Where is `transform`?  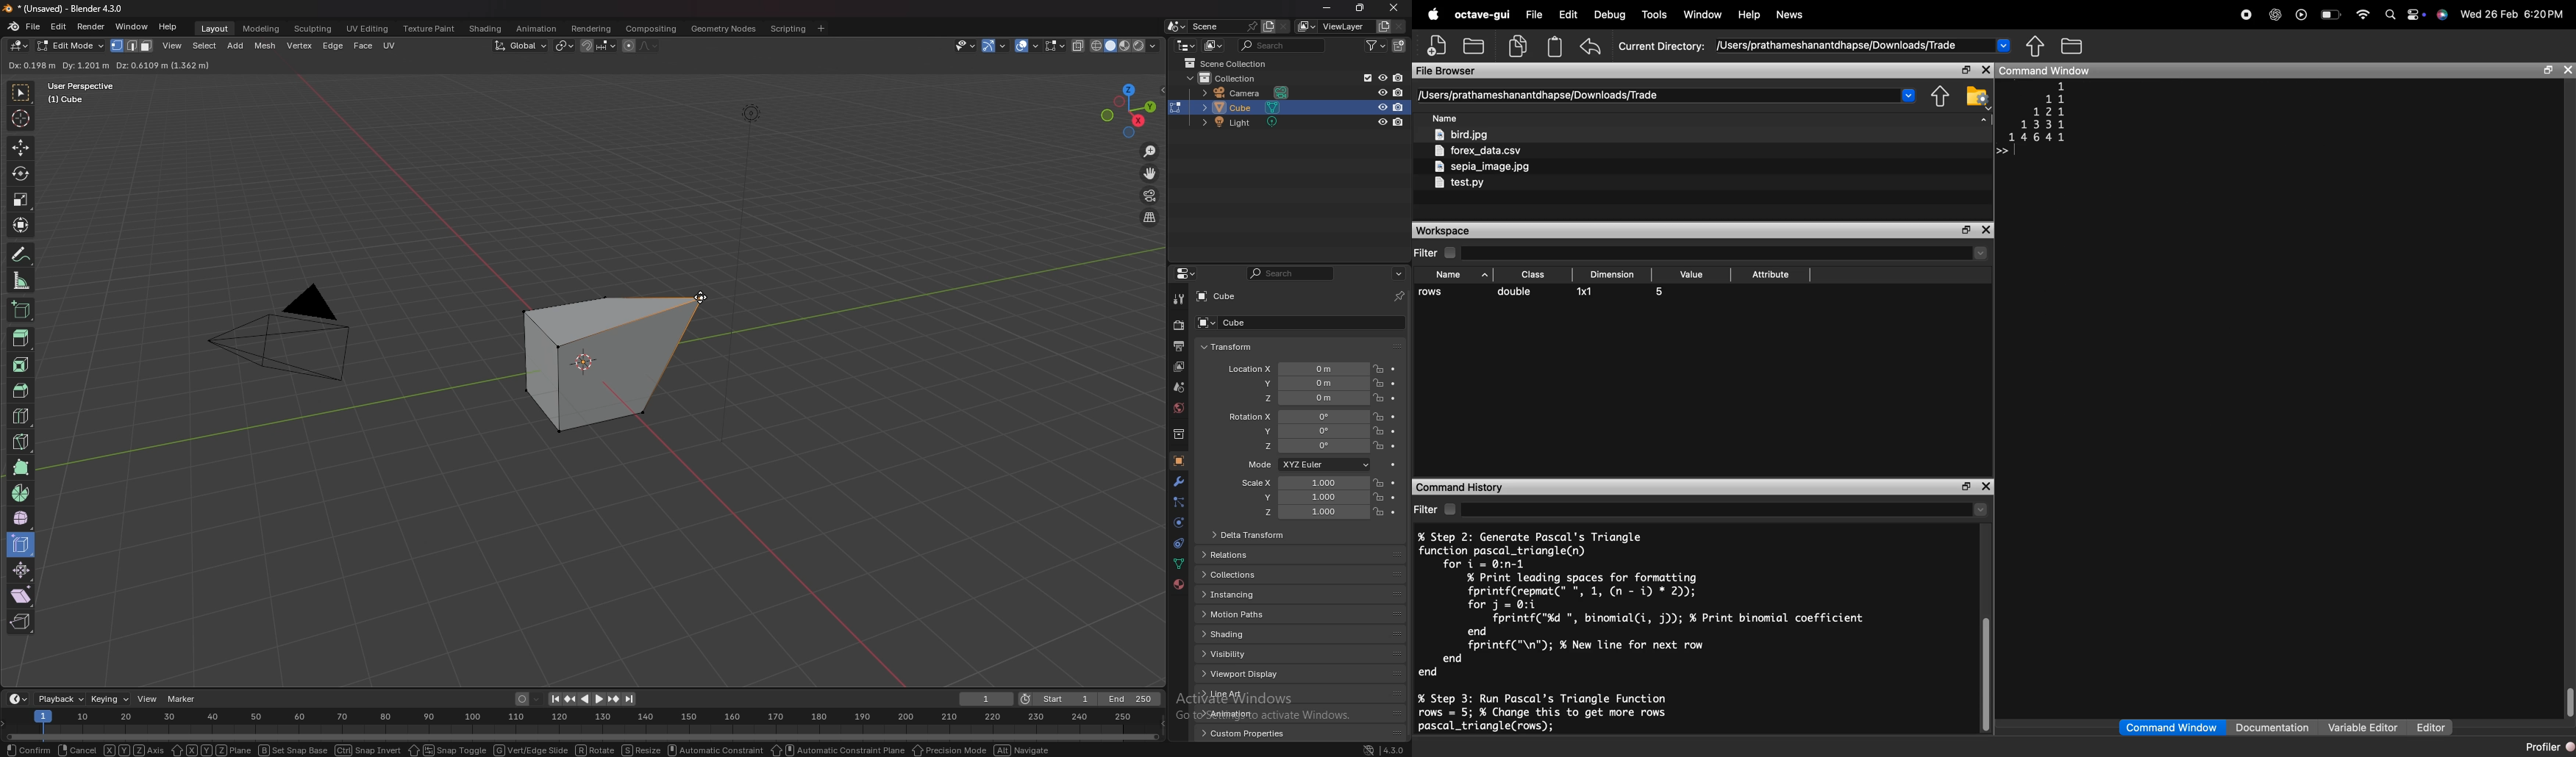
transform is located at coordinates (21, 224).